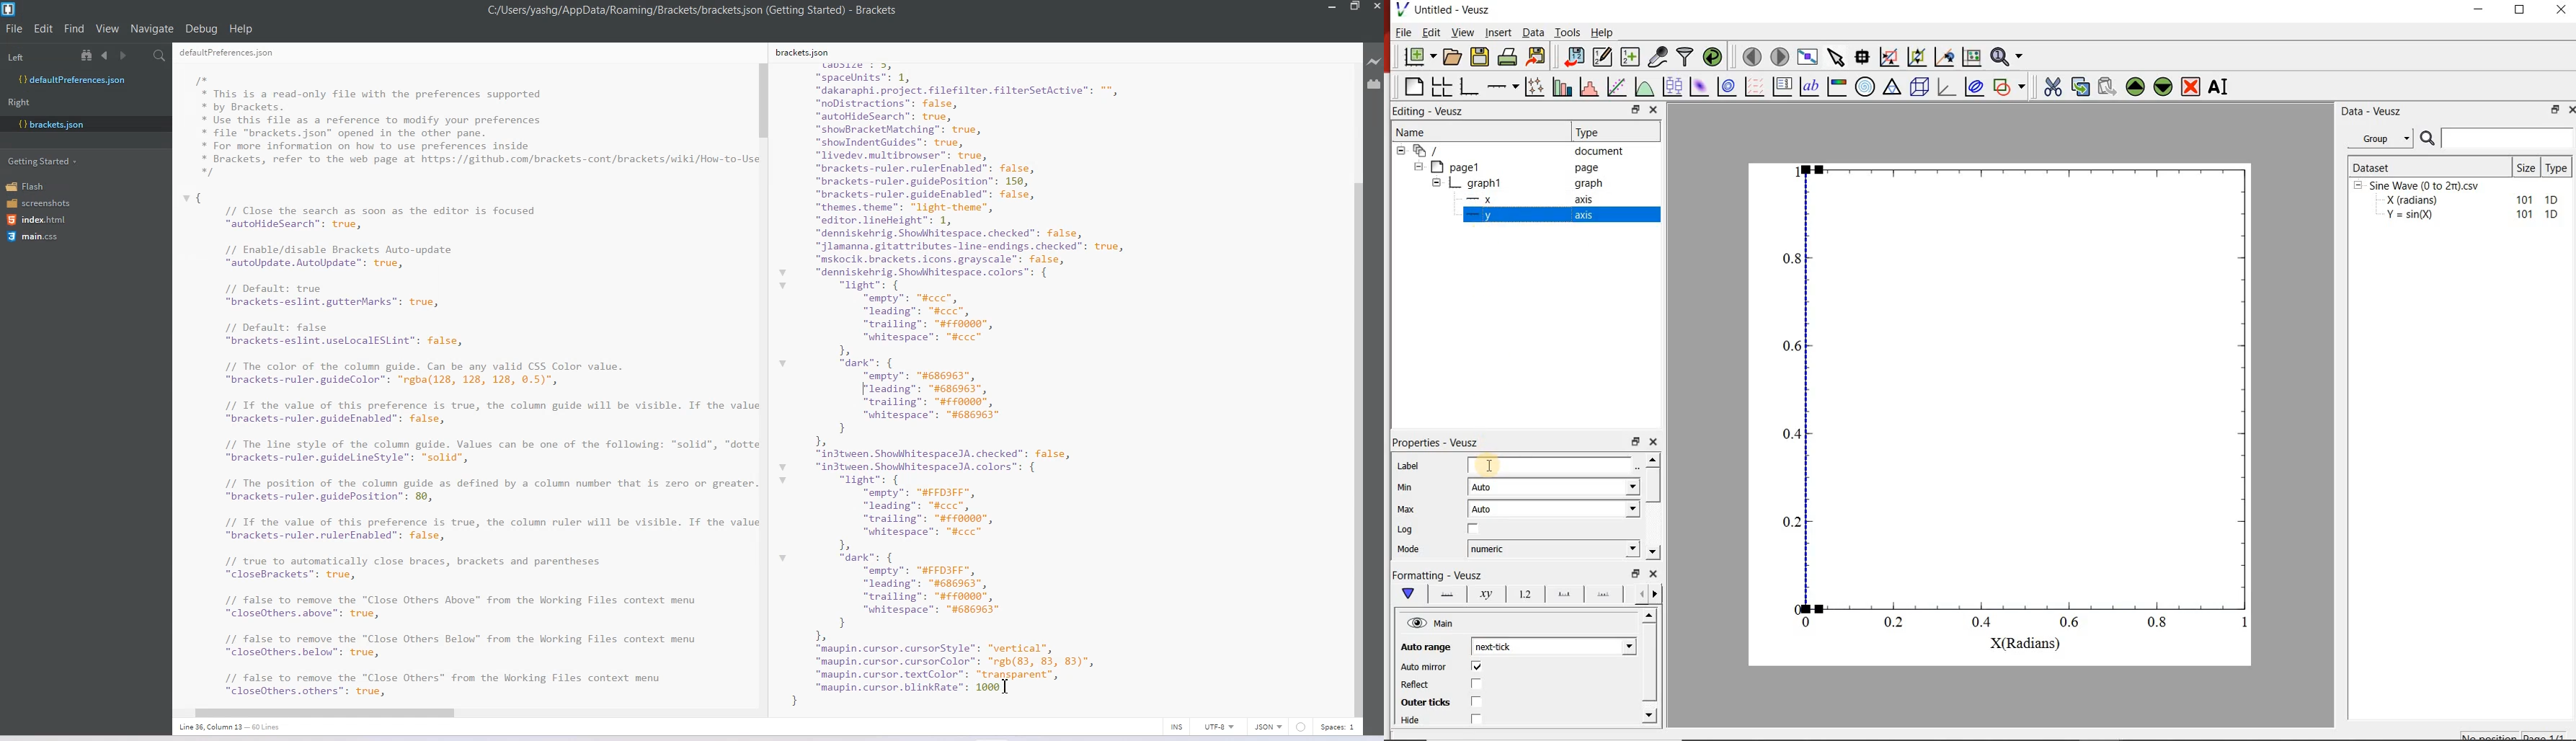  I want to click on cut, so click(2053, 85).